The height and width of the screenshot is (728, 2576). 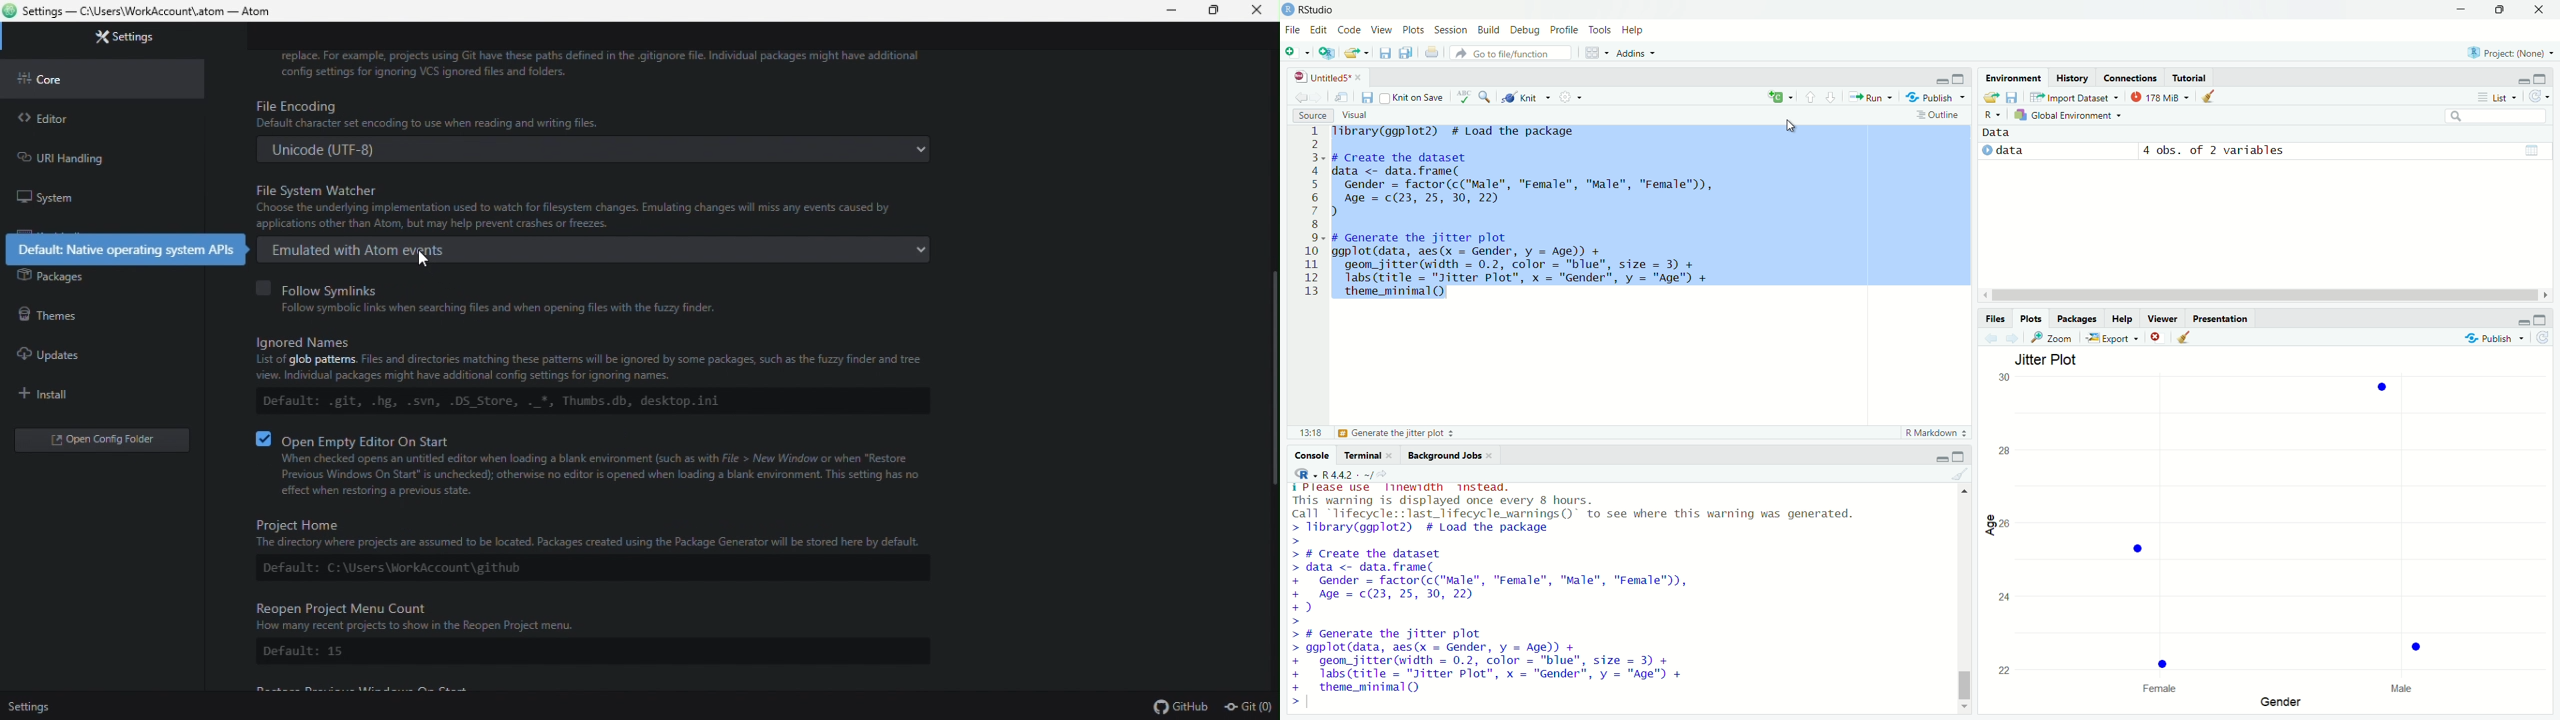 What do you see at coordinates (2077, 319) in the screenshot?
I see `packages` at bounding box center [2077, 319].